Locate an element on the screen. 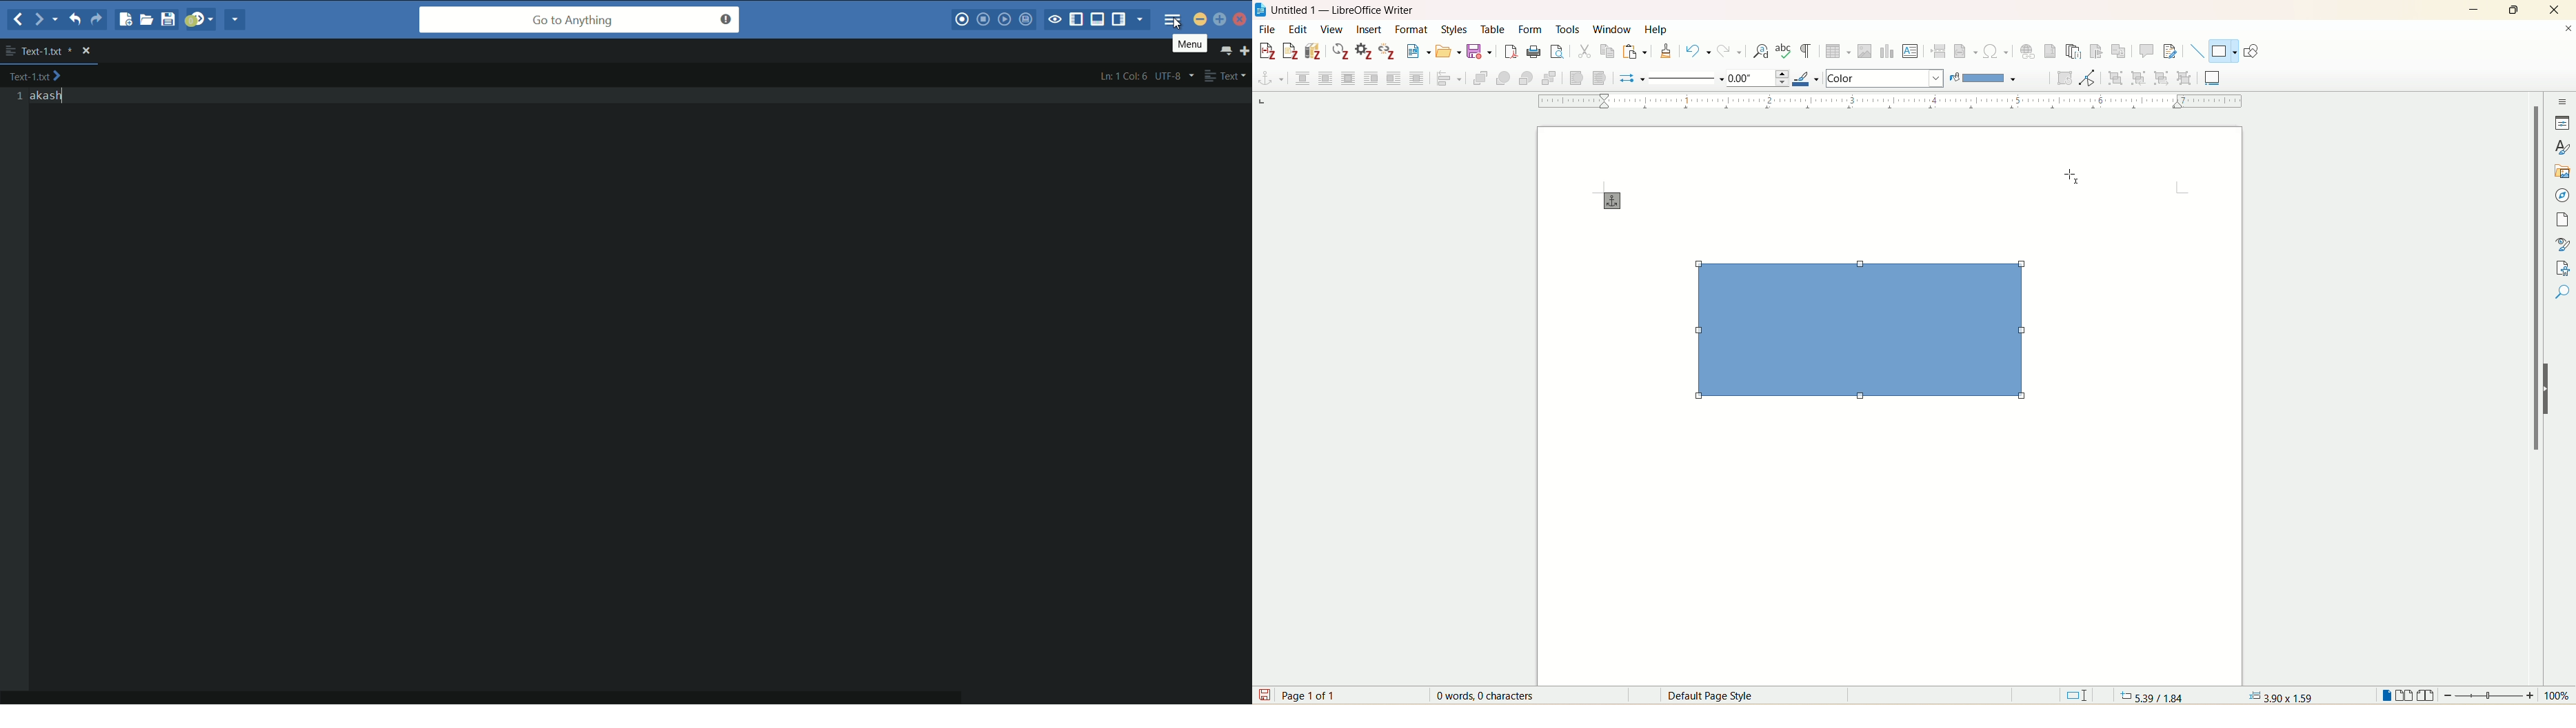 The width and height of the screenshot is (2576, 728). to foreground is located at coordinates (1579, 77).